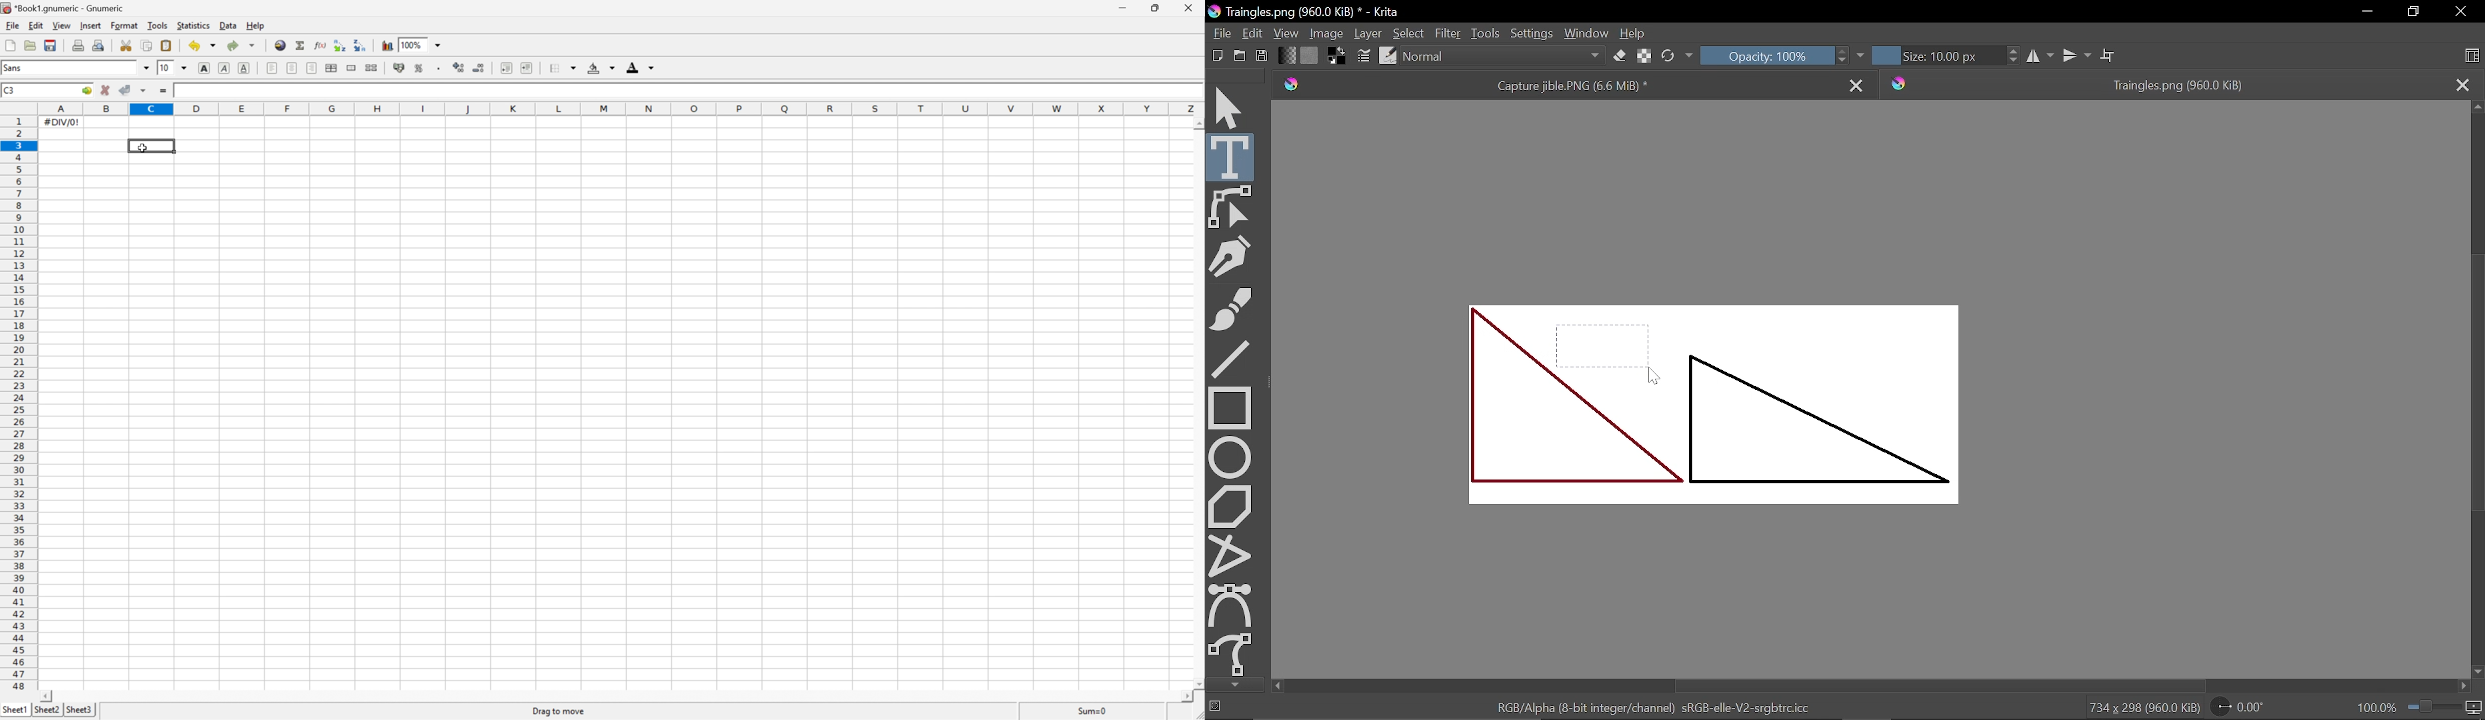 The image size is (2492, 728). I want to click on cancel change, so click(106, 90).